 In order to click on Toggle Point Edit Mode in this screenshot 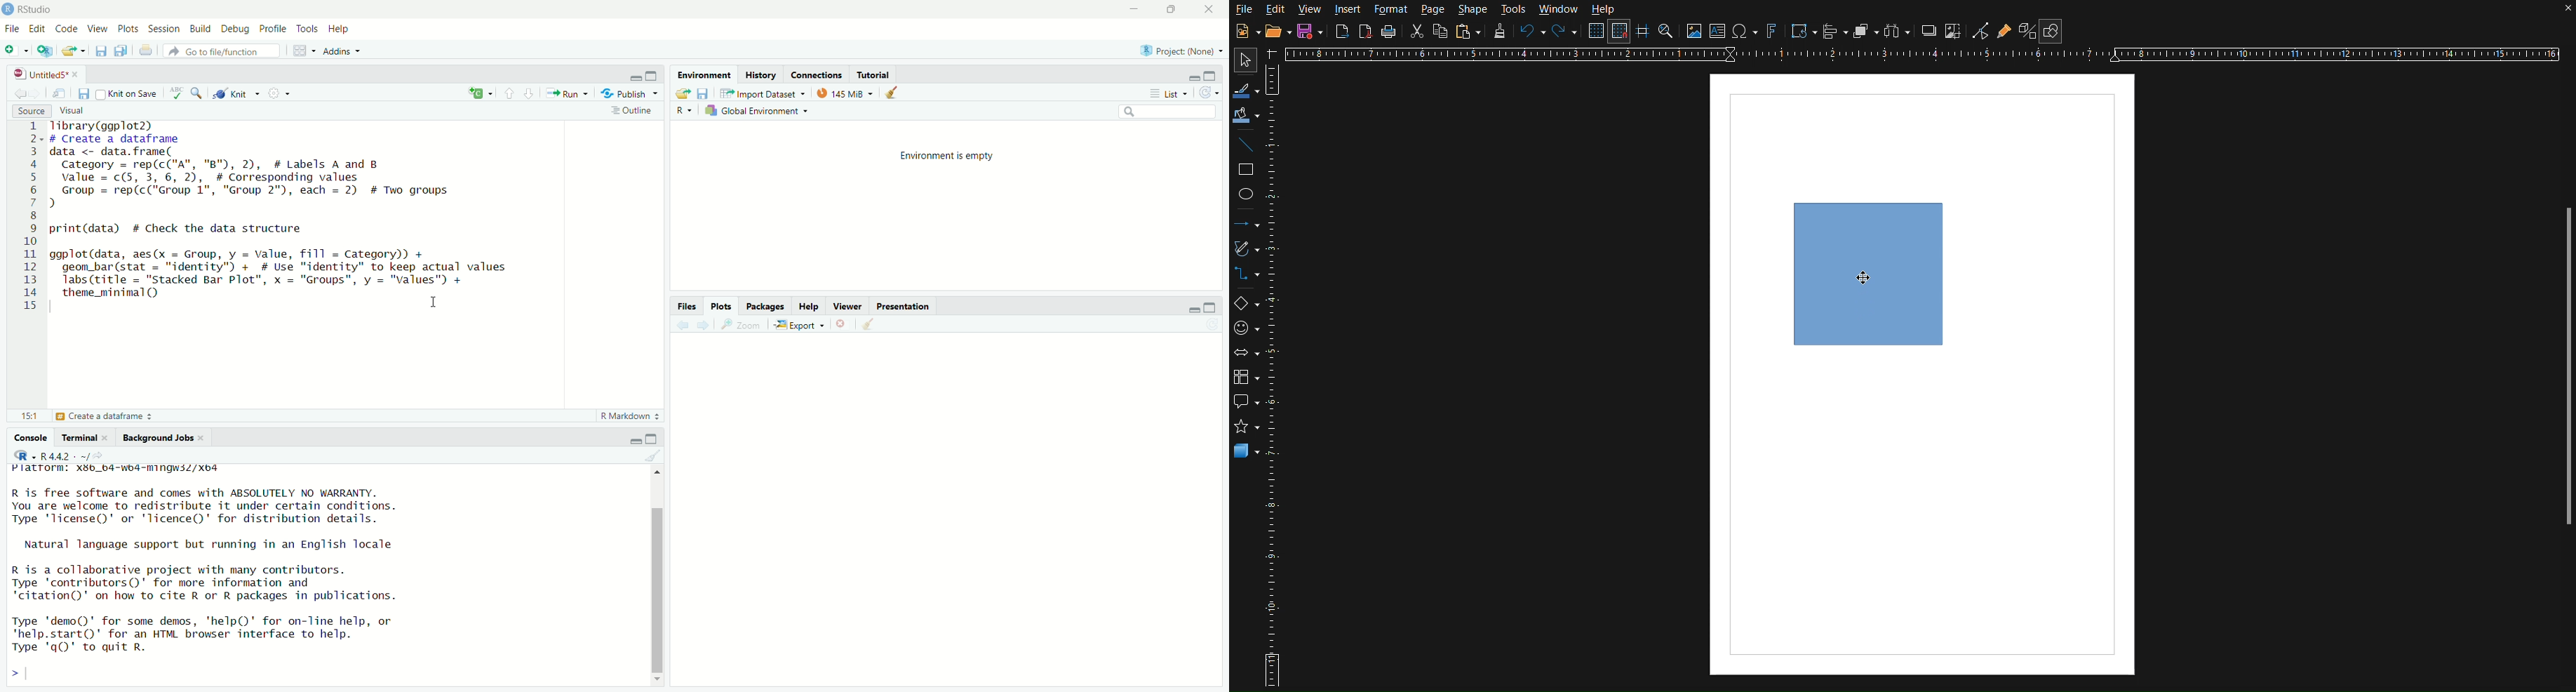, I will do `click(1980, 31)`.